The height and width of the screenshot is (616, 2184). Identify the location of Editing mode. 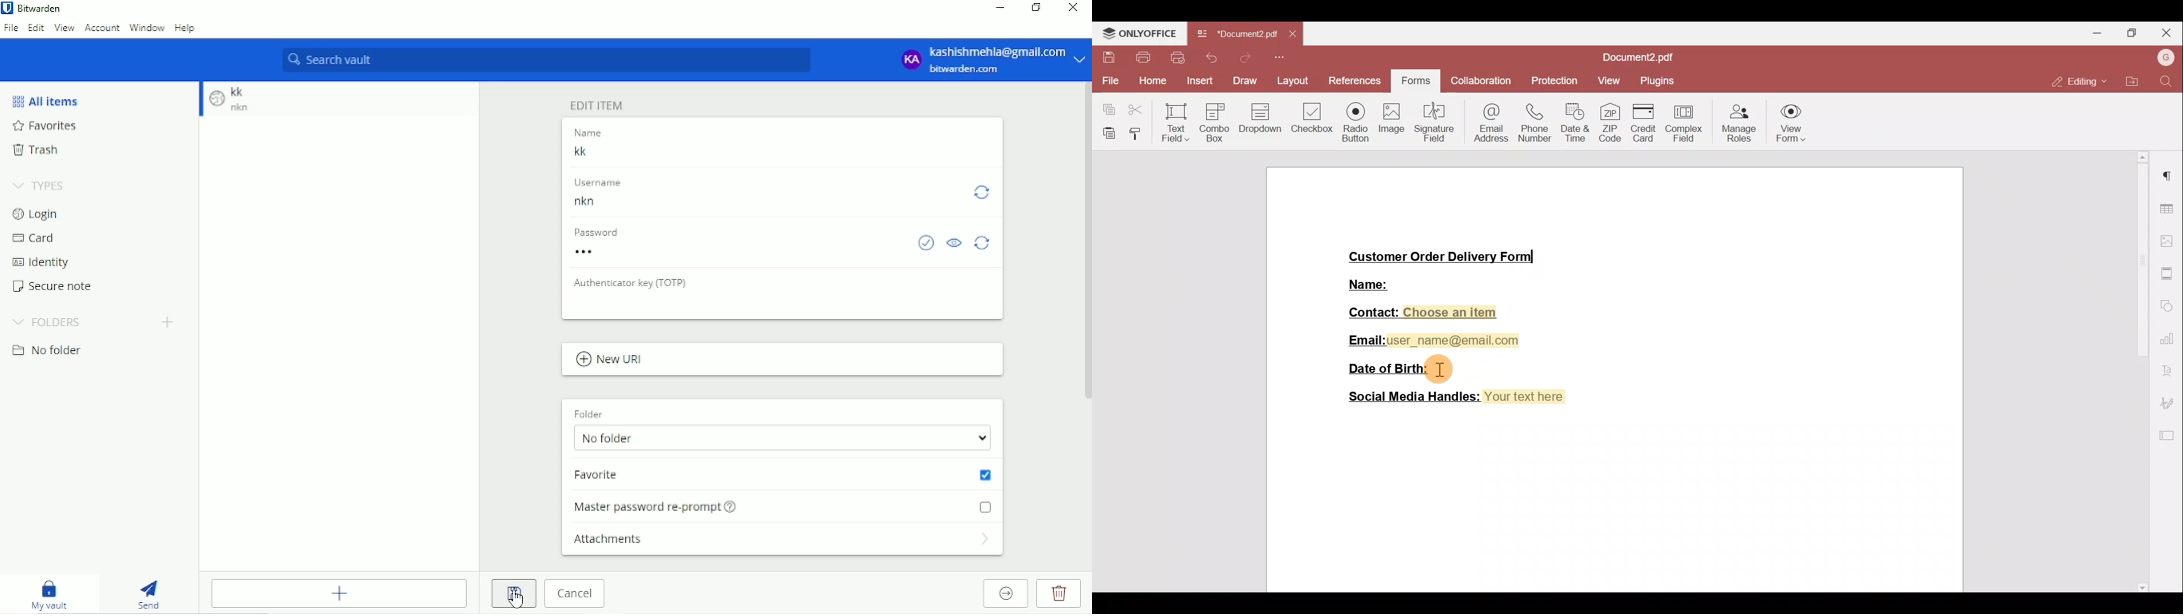
(2076, 81).